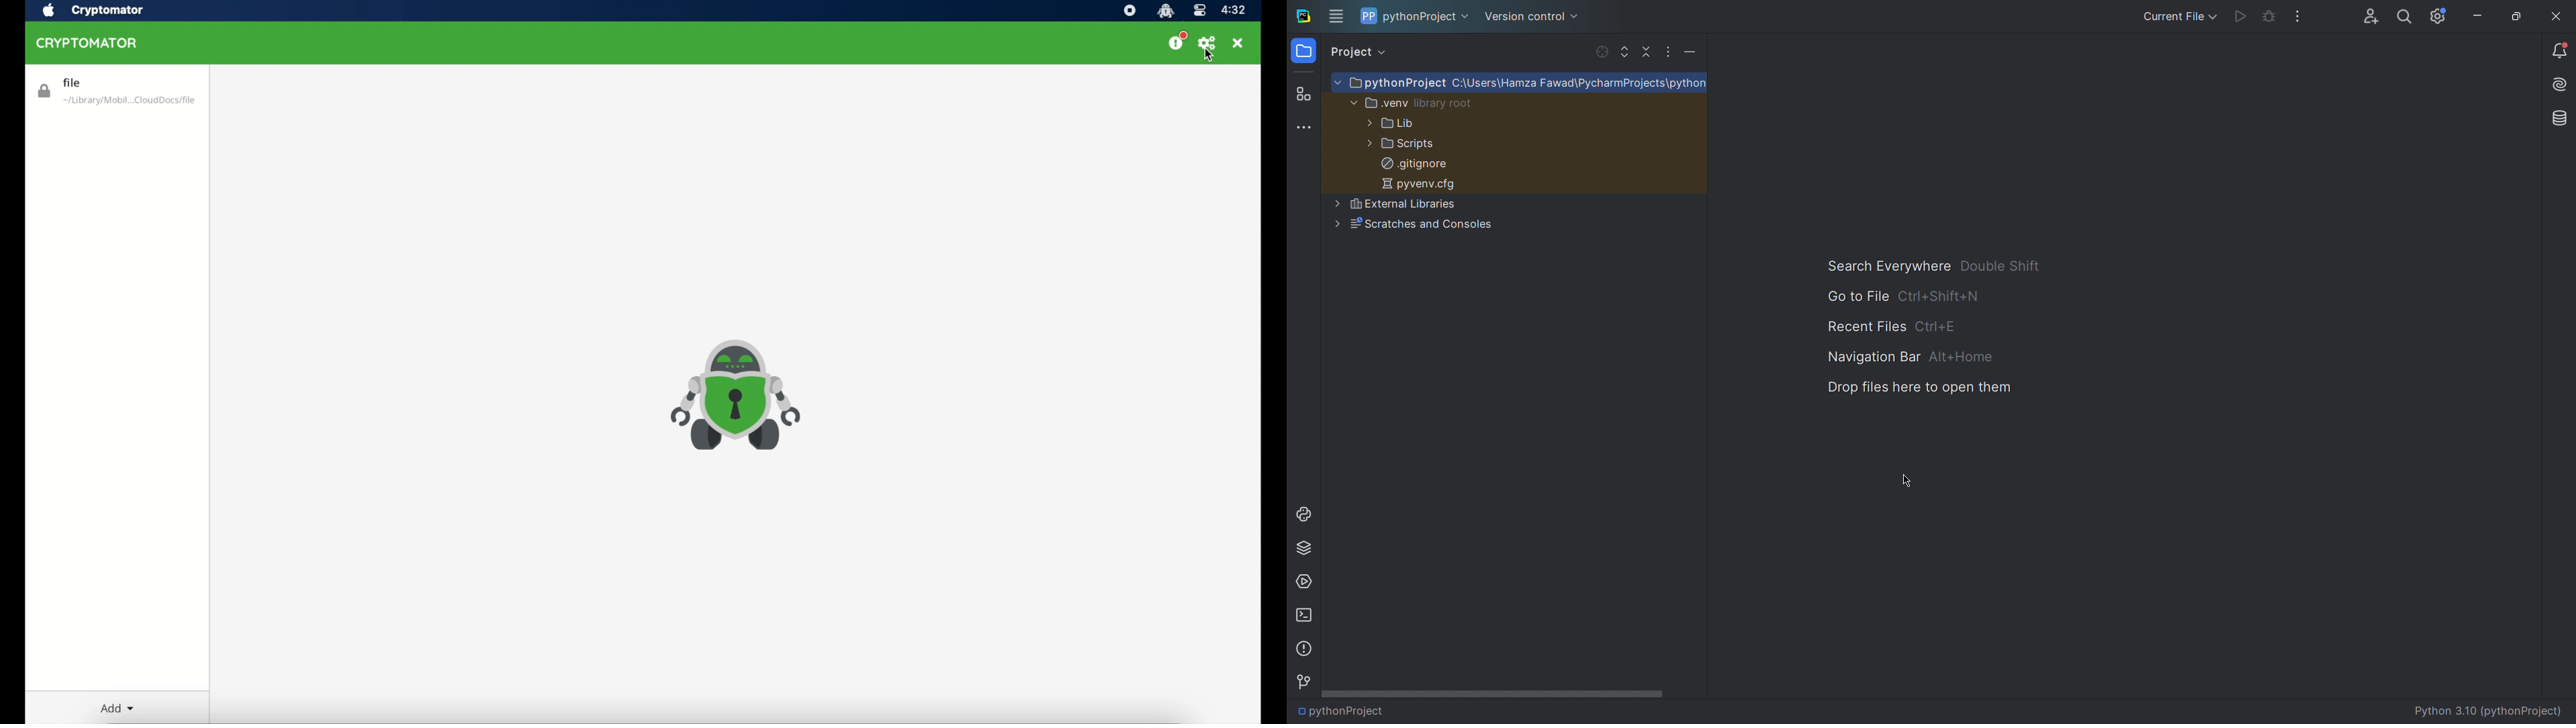  What do you see at coordinates (1209, 43) in the screenshot?
I see `preferences` at bounding box center [1209, 43].